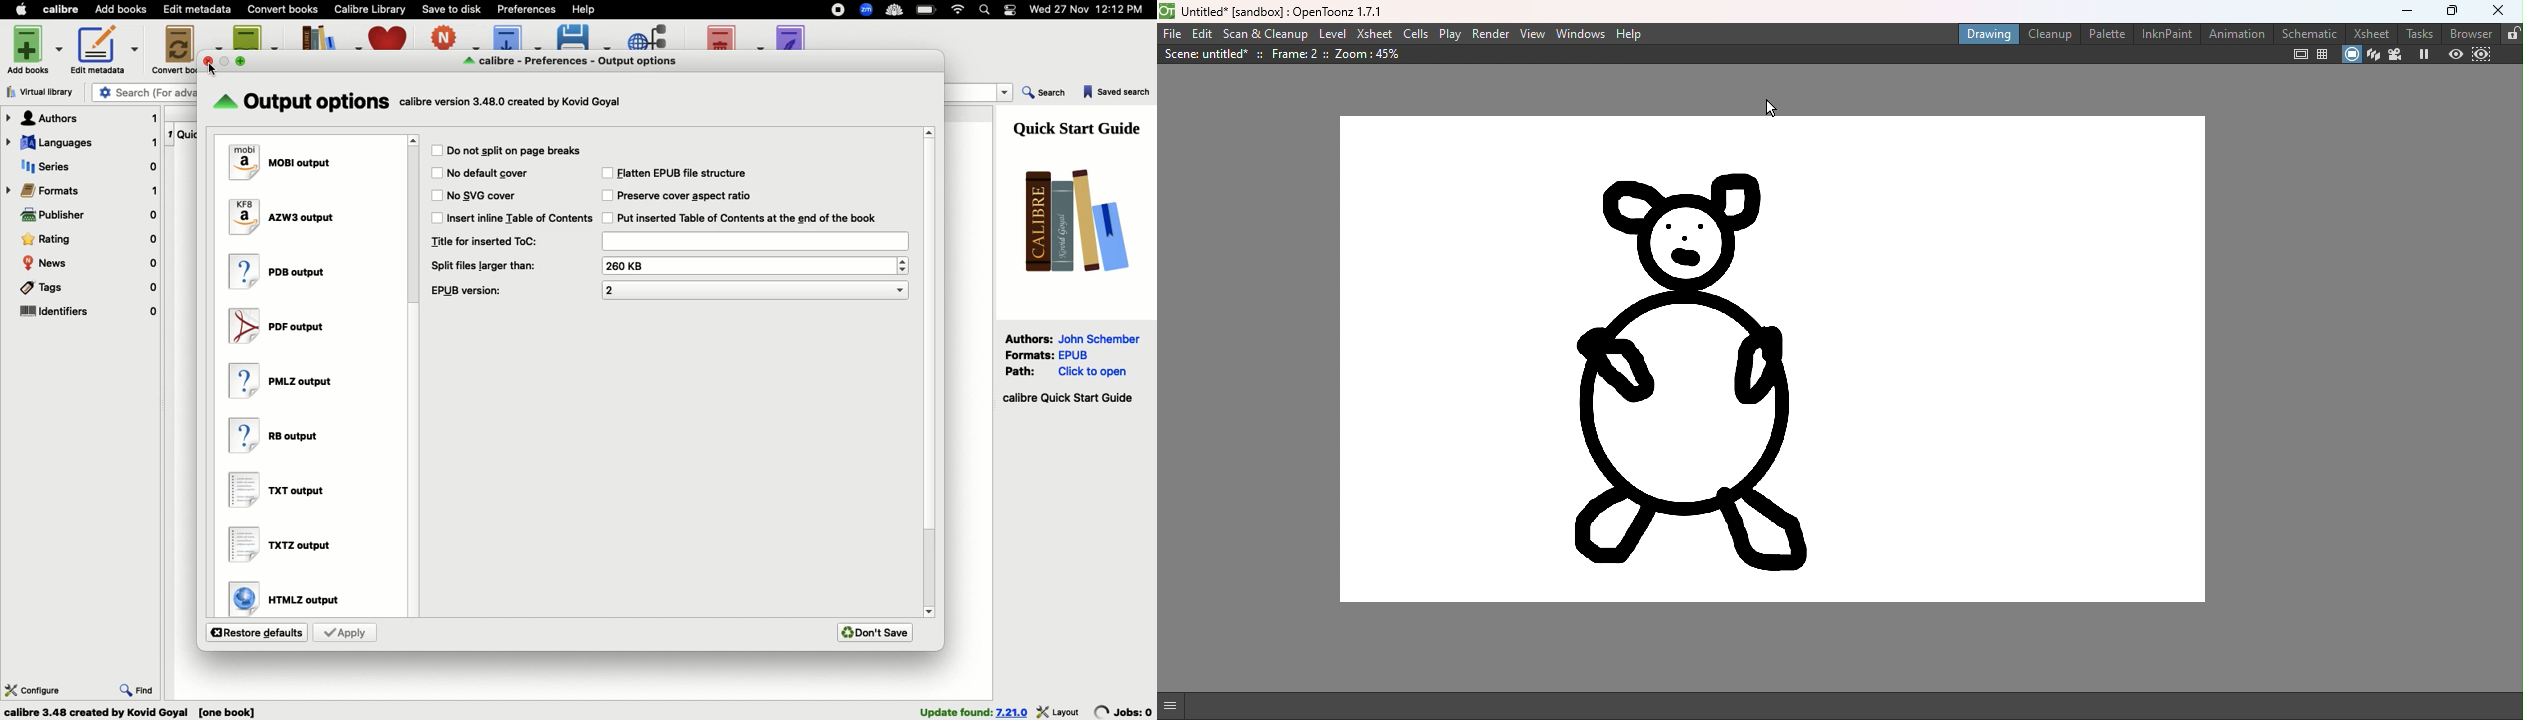 The width and height of the screenshot is (2548, 728). What do you see at coordinates (1071, 219) in the screenshot?
I see `Logo` at bounding box center [1071, 219].